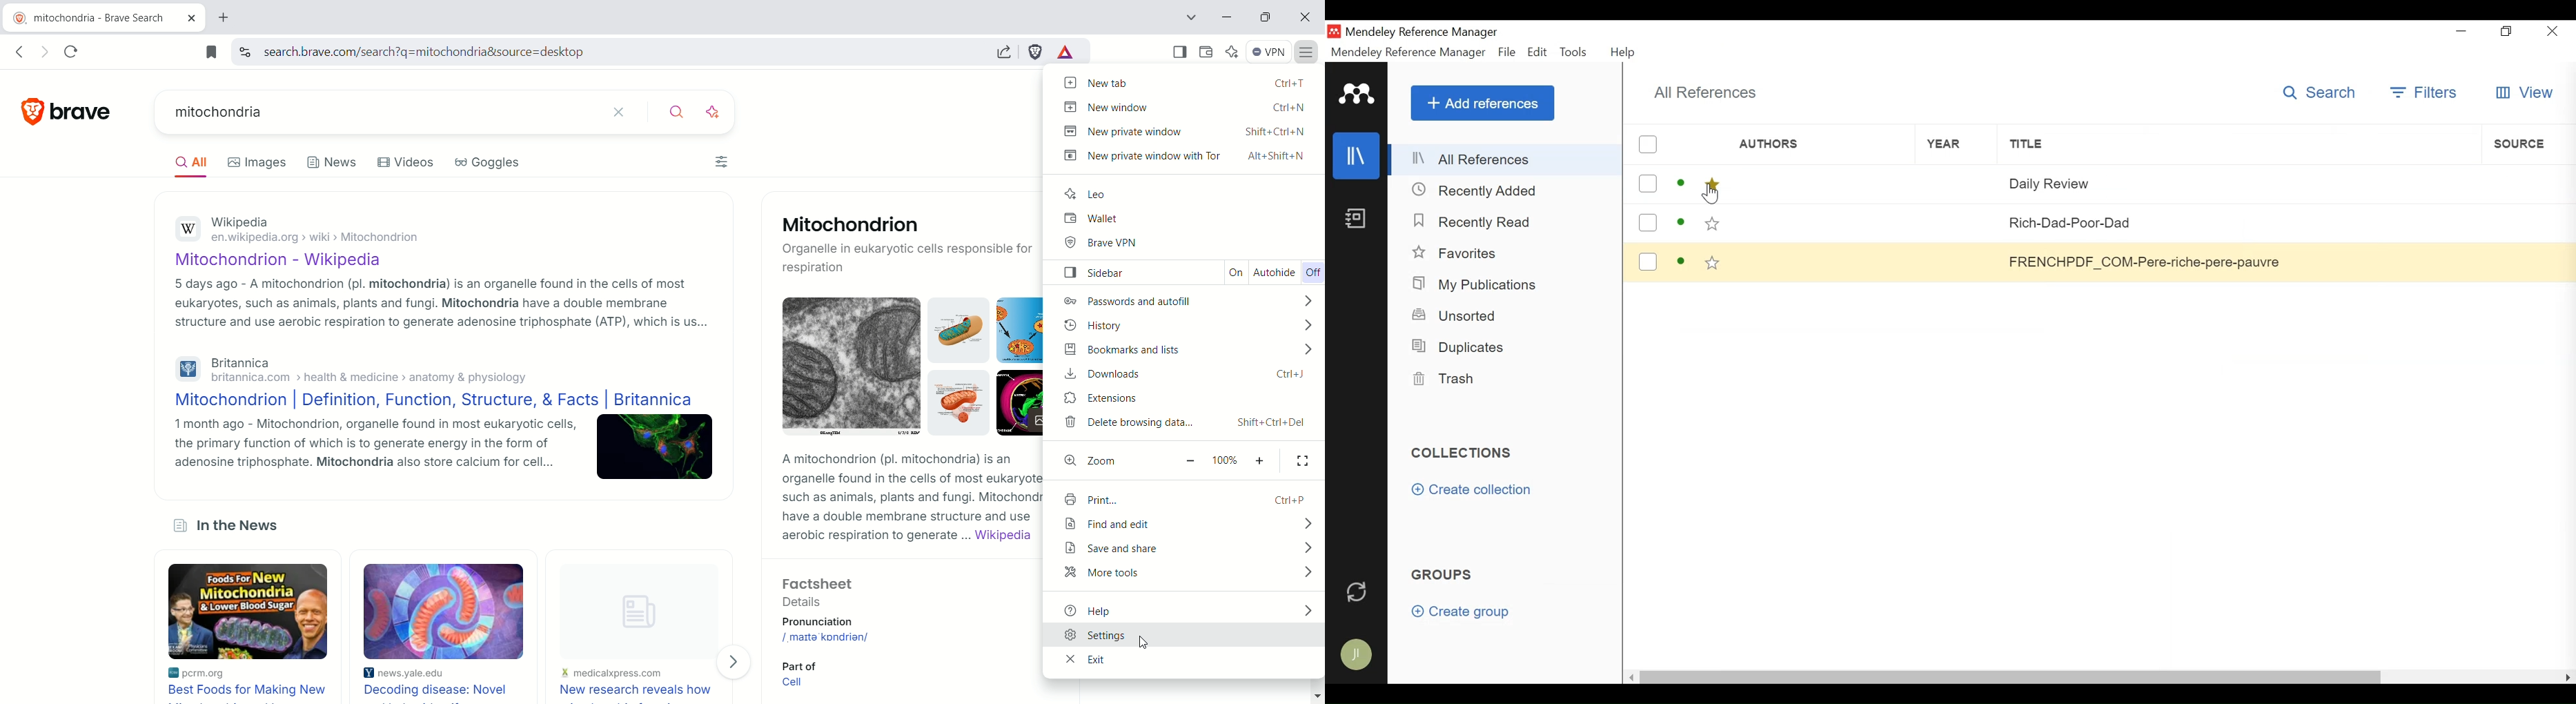 Image resolution: width=2576 pixels, height=728 pixels. Describe the element at coordinates (1457, 254) in the screenshot. I see `Favorites` at that location.